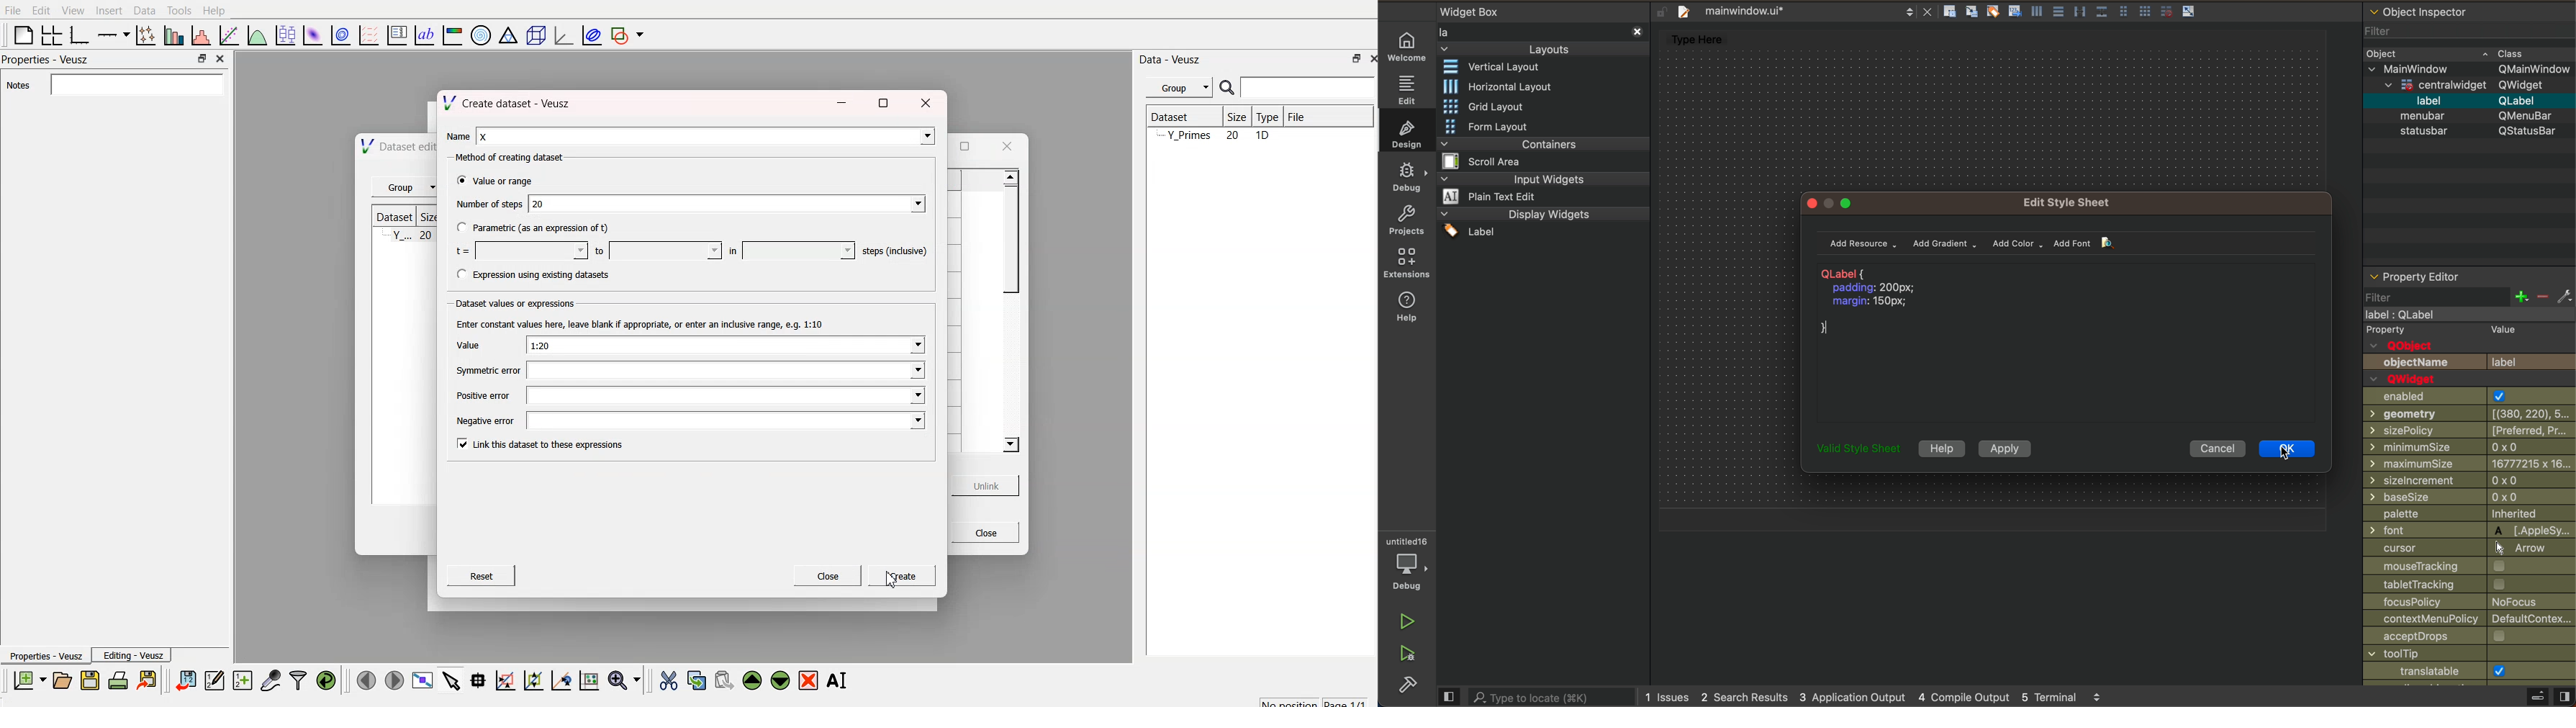 The image size is (2576, 728). Describe the element at coordinates (1404, 223) in the screenshot. I see `projects` at that location.